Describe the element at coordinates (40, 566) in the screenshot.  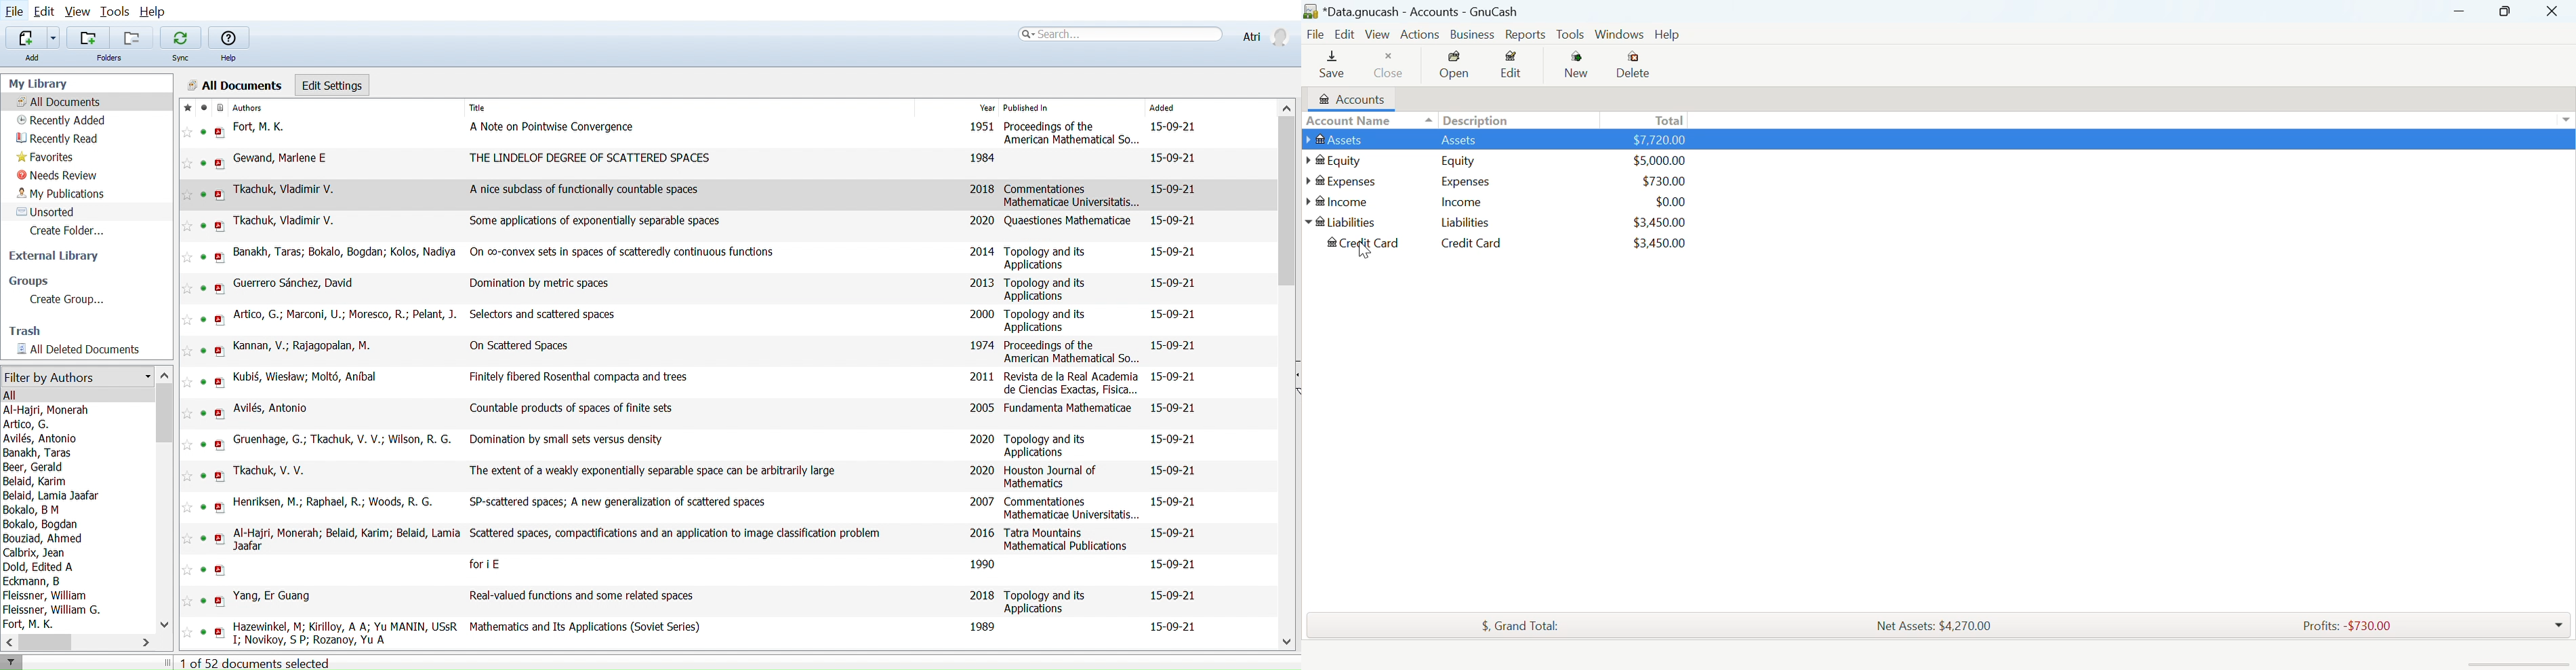
I see `Dold, Edited A` at that location.